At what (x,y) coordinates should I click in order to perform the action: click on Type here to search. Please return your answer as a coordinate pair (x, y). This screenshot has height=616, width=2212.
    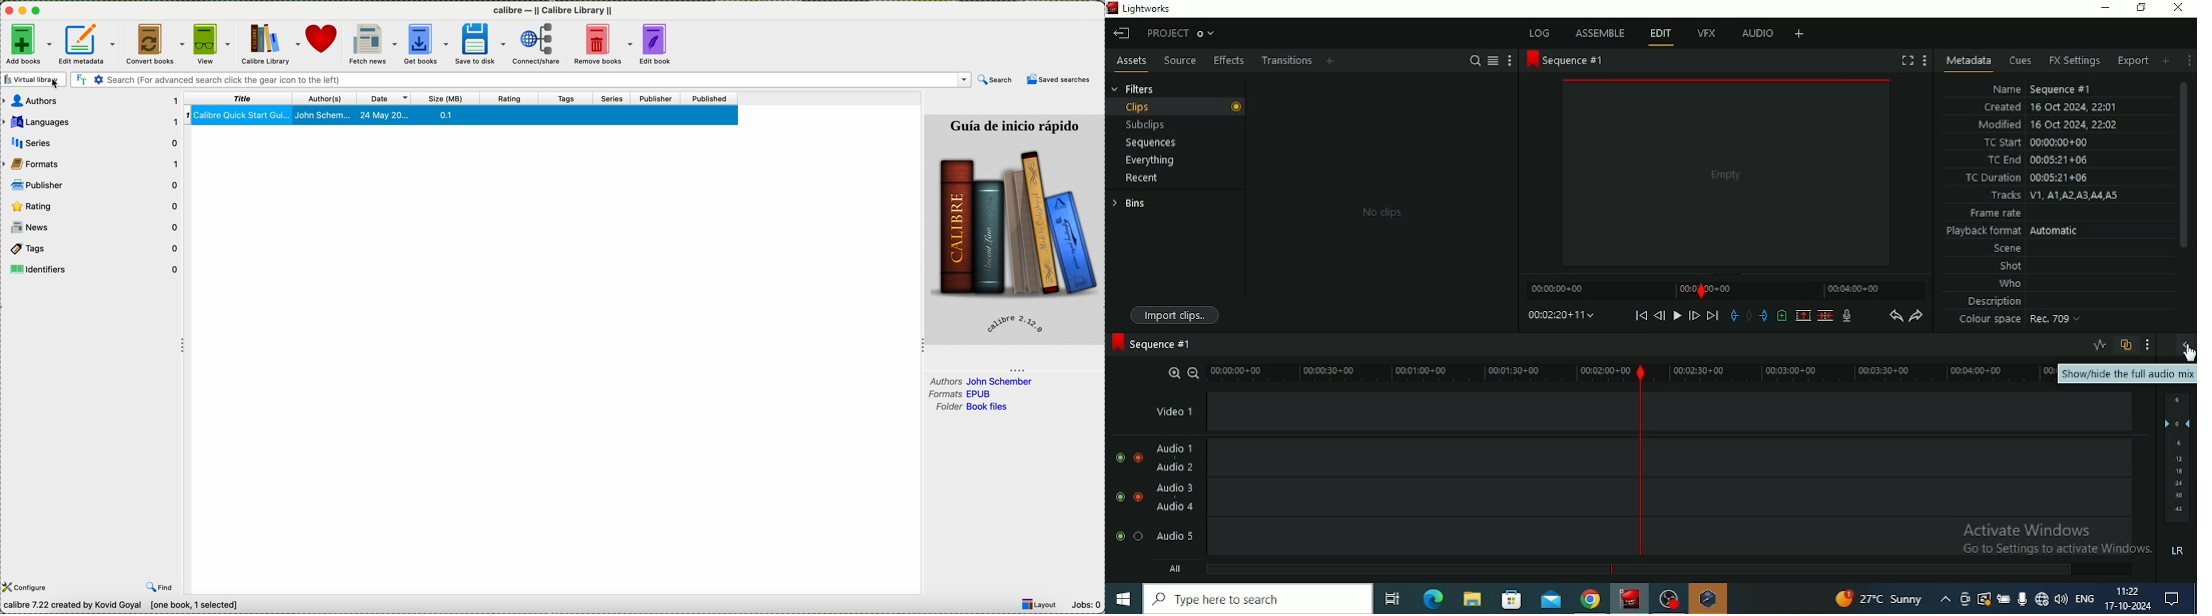
    Looking at the image, I should click on (1259, 598).